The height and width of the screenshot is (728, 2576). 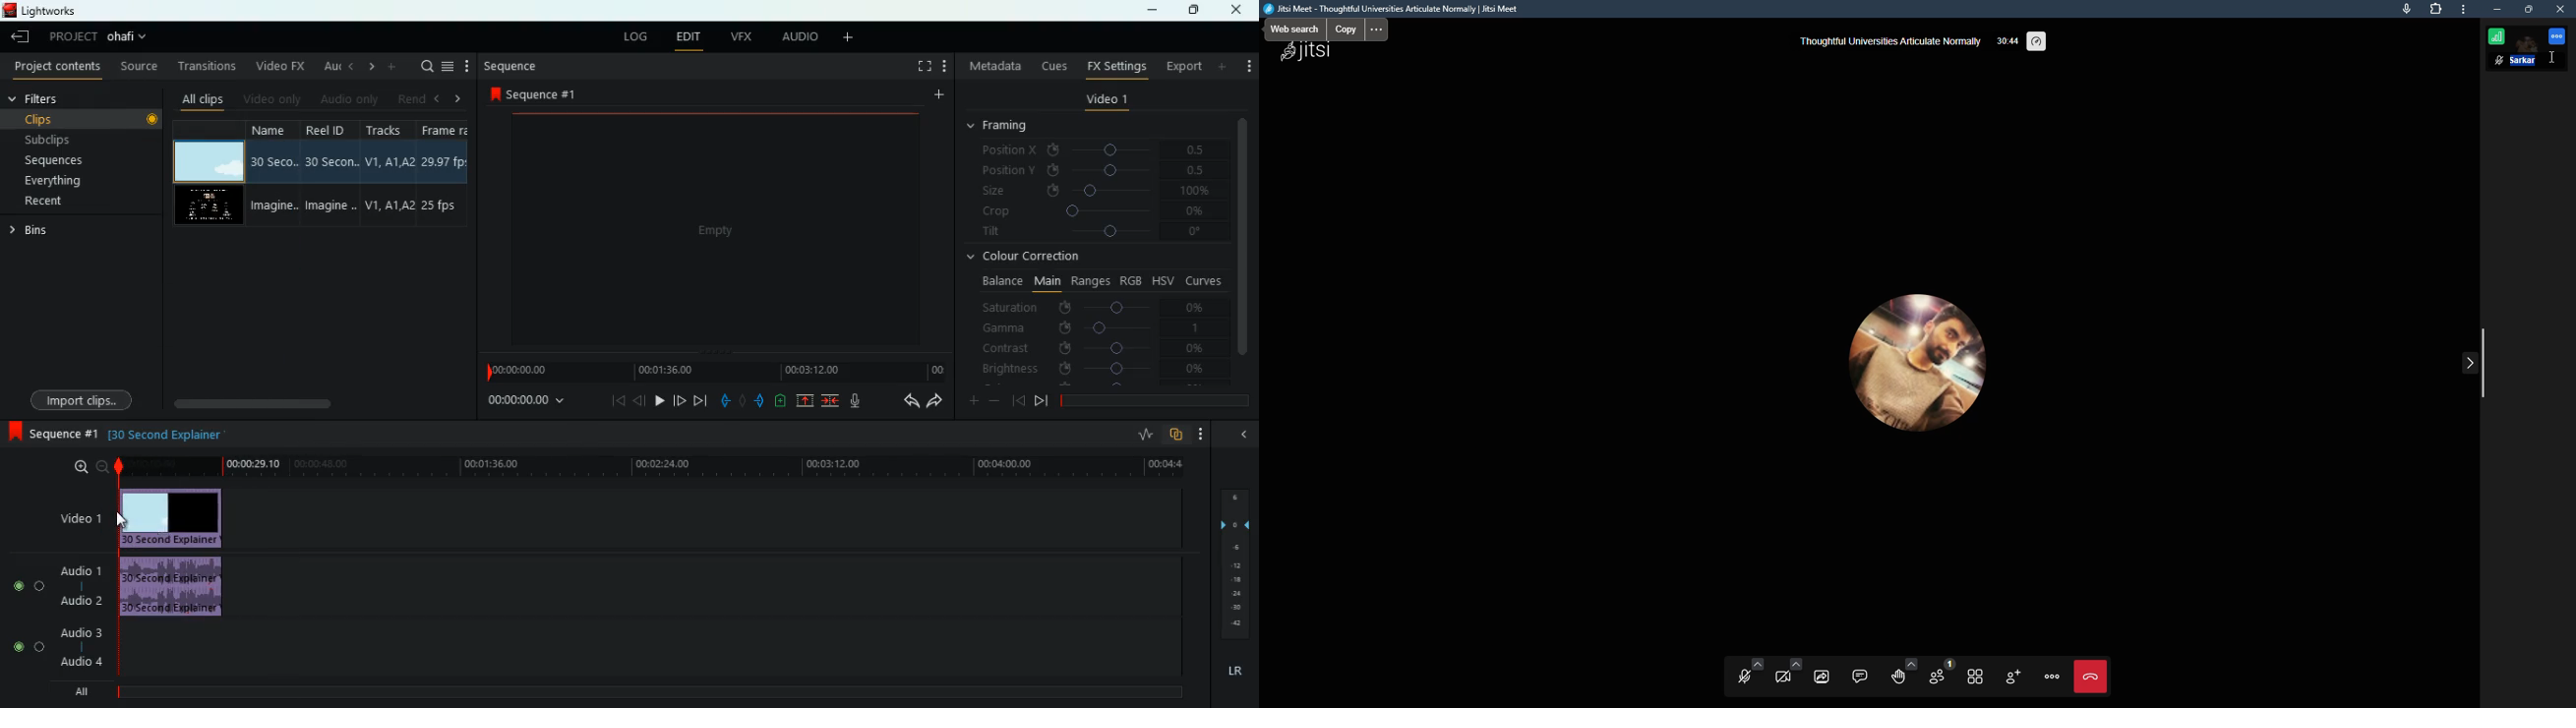 What do you see at coordinates (999, 281) in the screenshot?
I see `balance` at bounding box center [999, 281].